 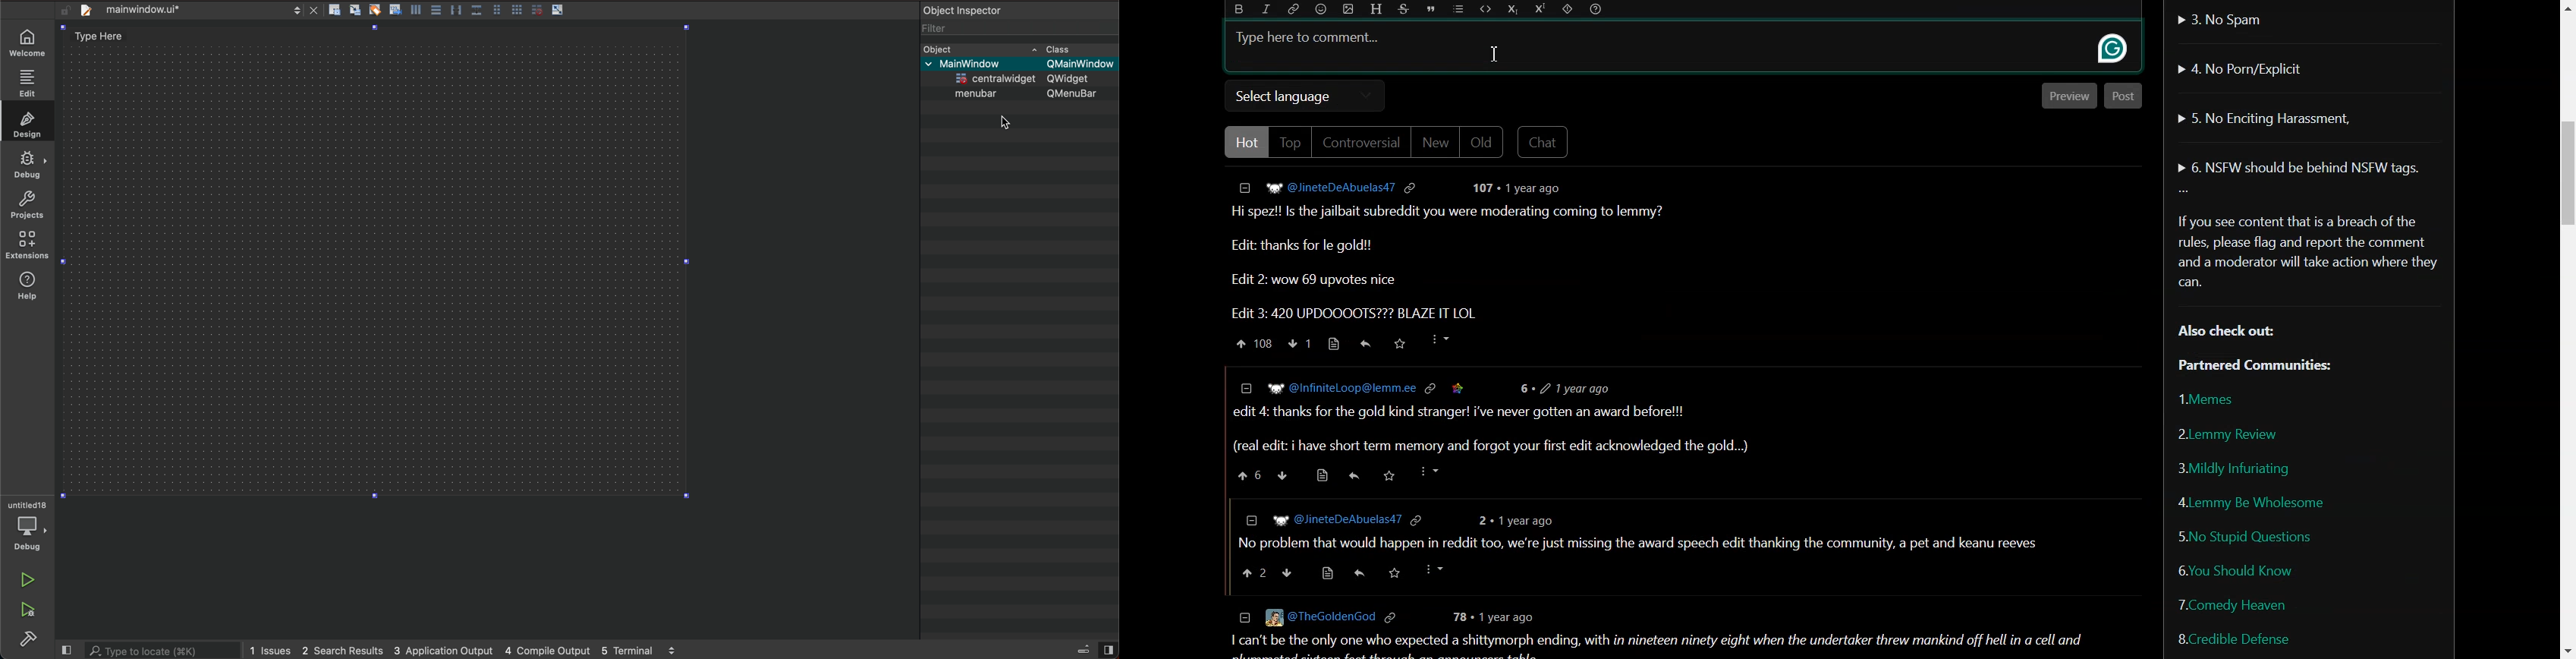 I want to click on centrawidget Qwidget, so click(x=1024, y=80).